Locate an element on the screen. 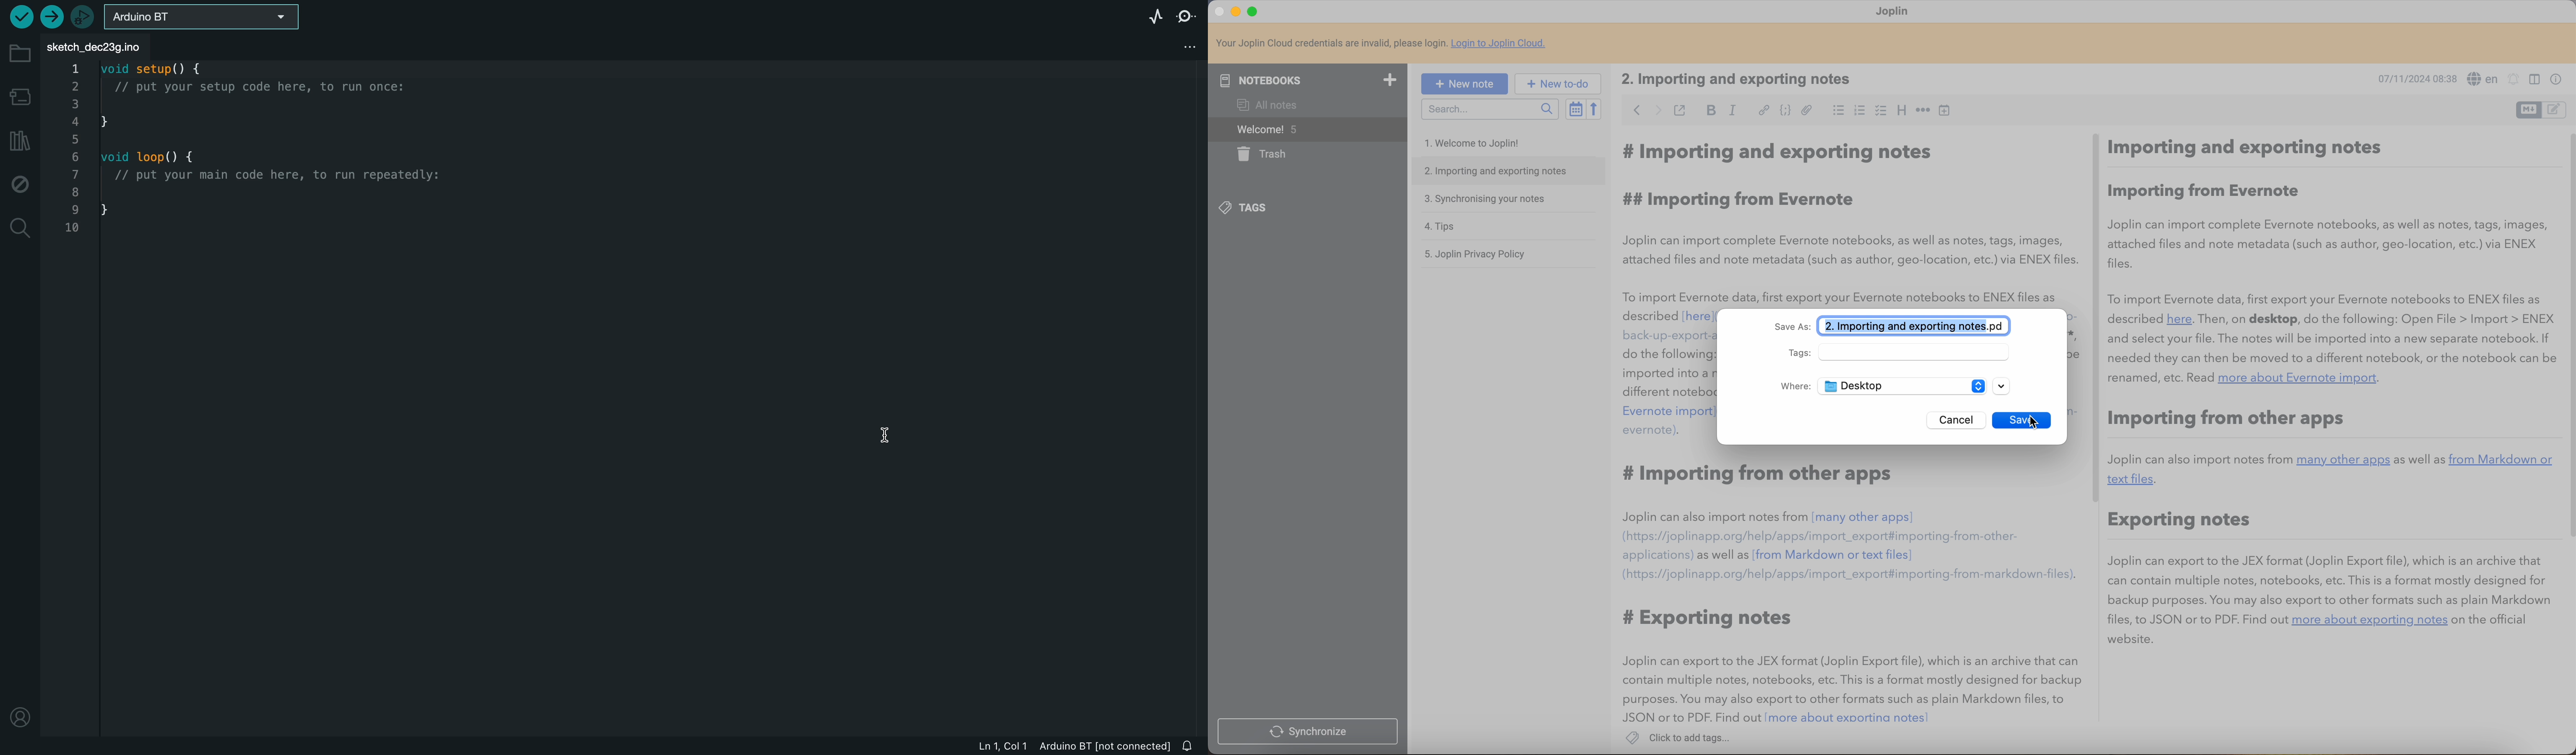 The image size is (2576, 756). Importing and exporting notes: Joplin can important complete Evernote notebooks, as well as notes, tags, images, attached files and note metadata (such as as author, geo-location, etc) vía ENEX files. To import Evernote data, first export your Evernote notebooks to ENEX files aside described (here)… is located at coordinates (2330, 391).